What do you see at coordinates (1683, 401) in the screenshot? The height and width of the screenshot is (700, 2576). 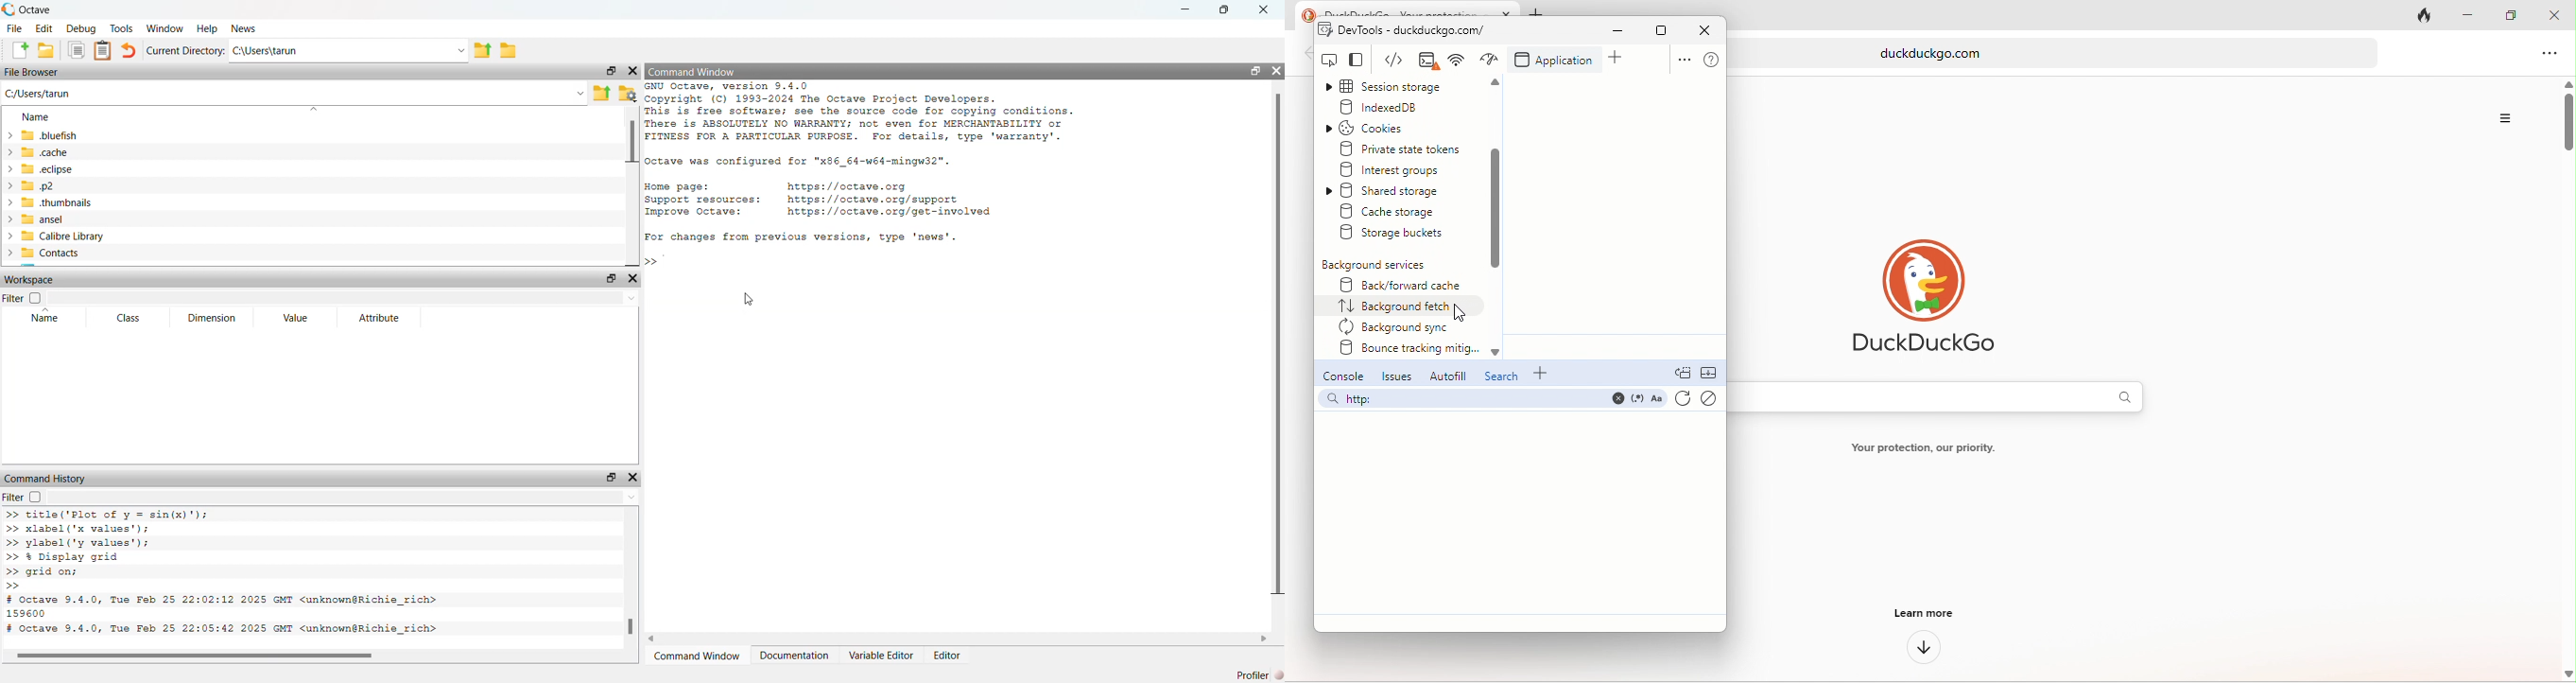 I see `refresh` at bounding box center [1683, 401].